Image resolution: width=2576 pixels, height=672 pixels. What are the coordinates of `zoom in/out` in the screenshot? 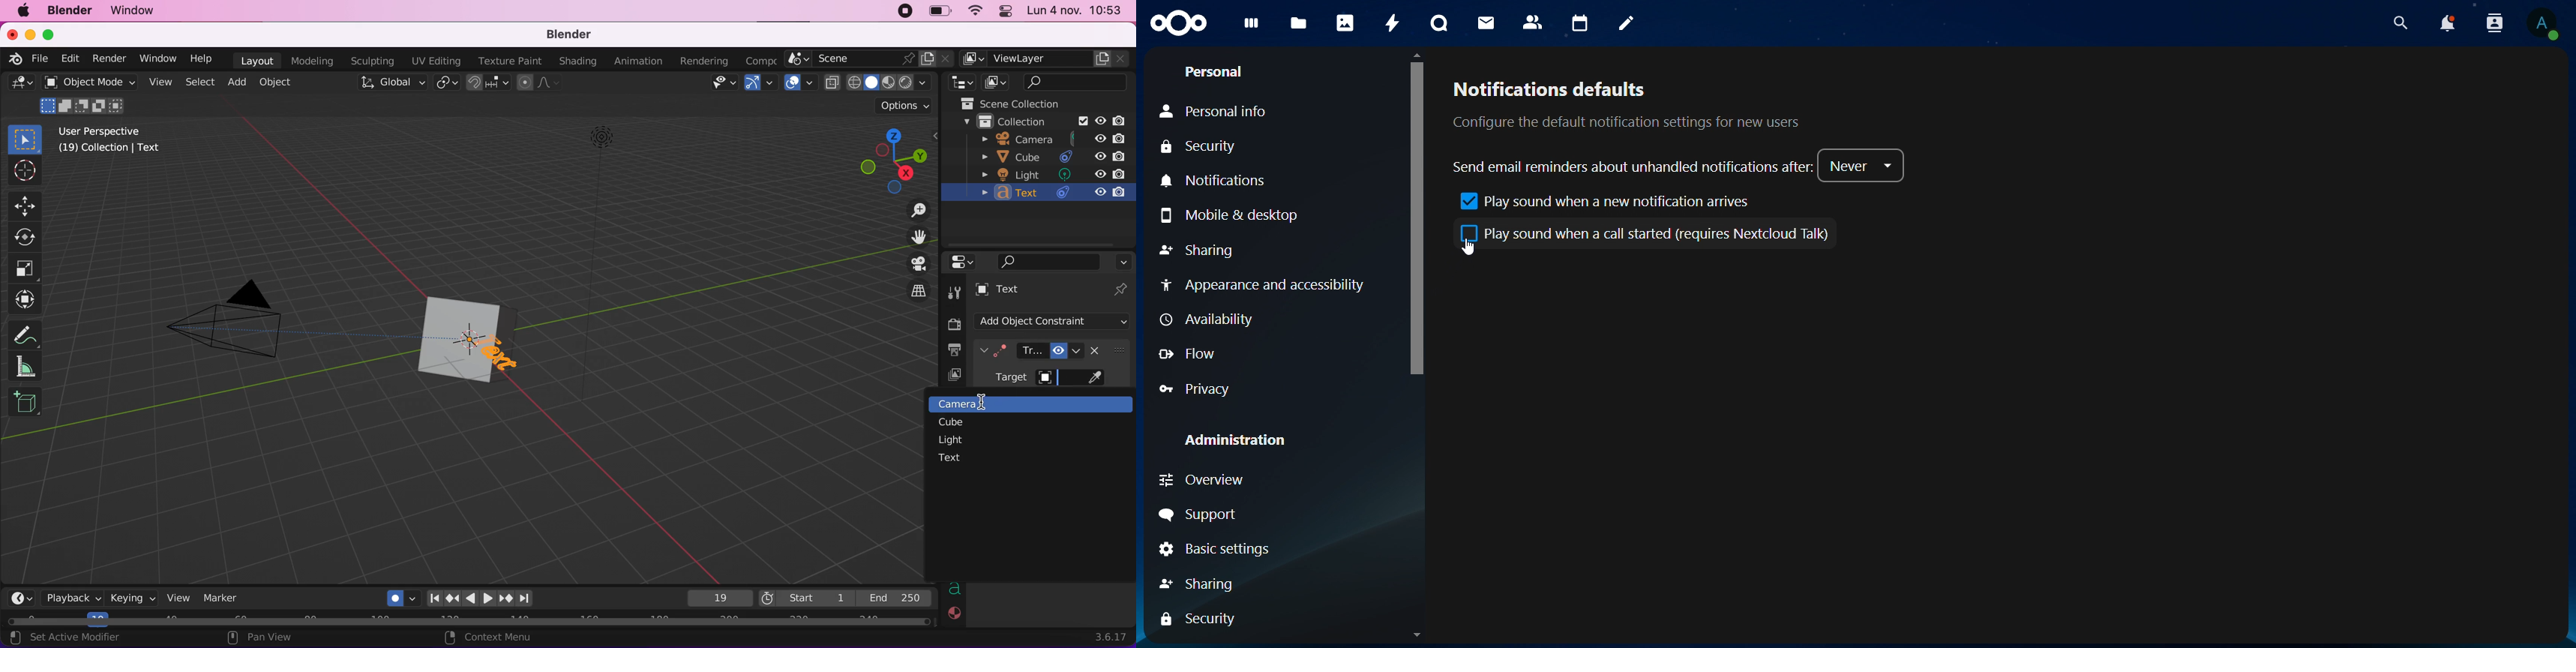 It's located at (916, 213).